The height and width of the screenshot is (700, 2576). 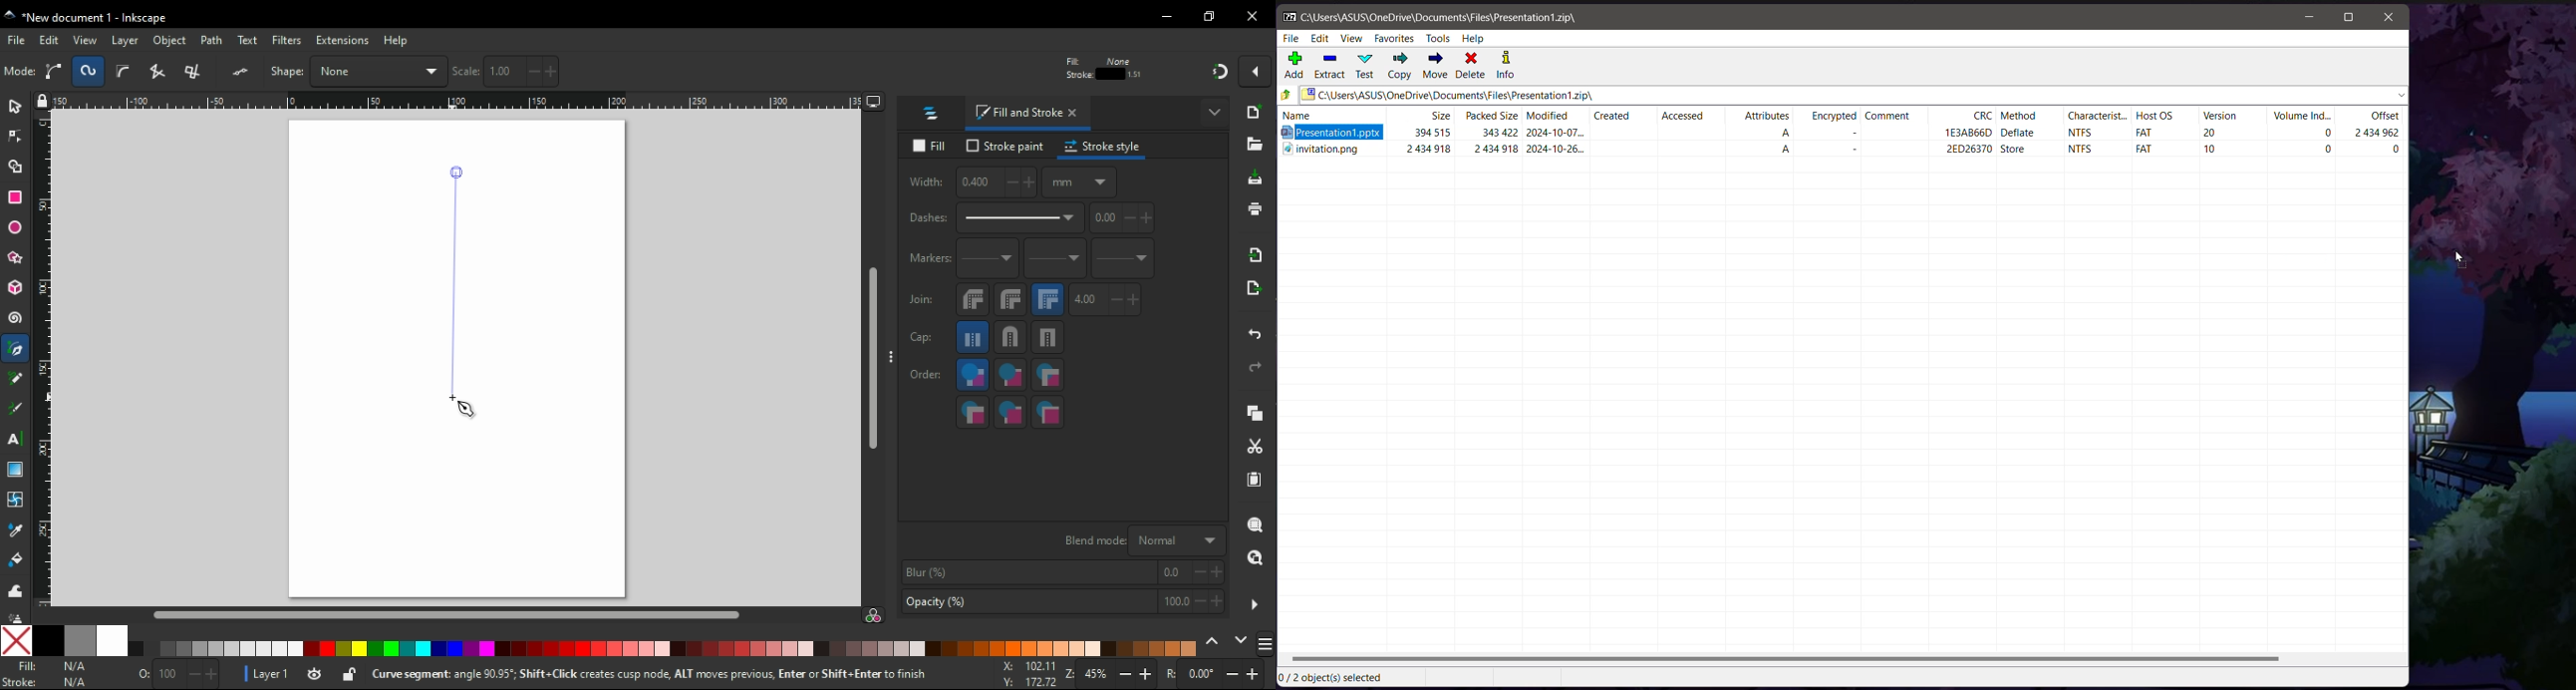 What do you see at coordinates (1834, 119) in the screenshot?
I see `ecrypted` at bounding box center [1834, 119].